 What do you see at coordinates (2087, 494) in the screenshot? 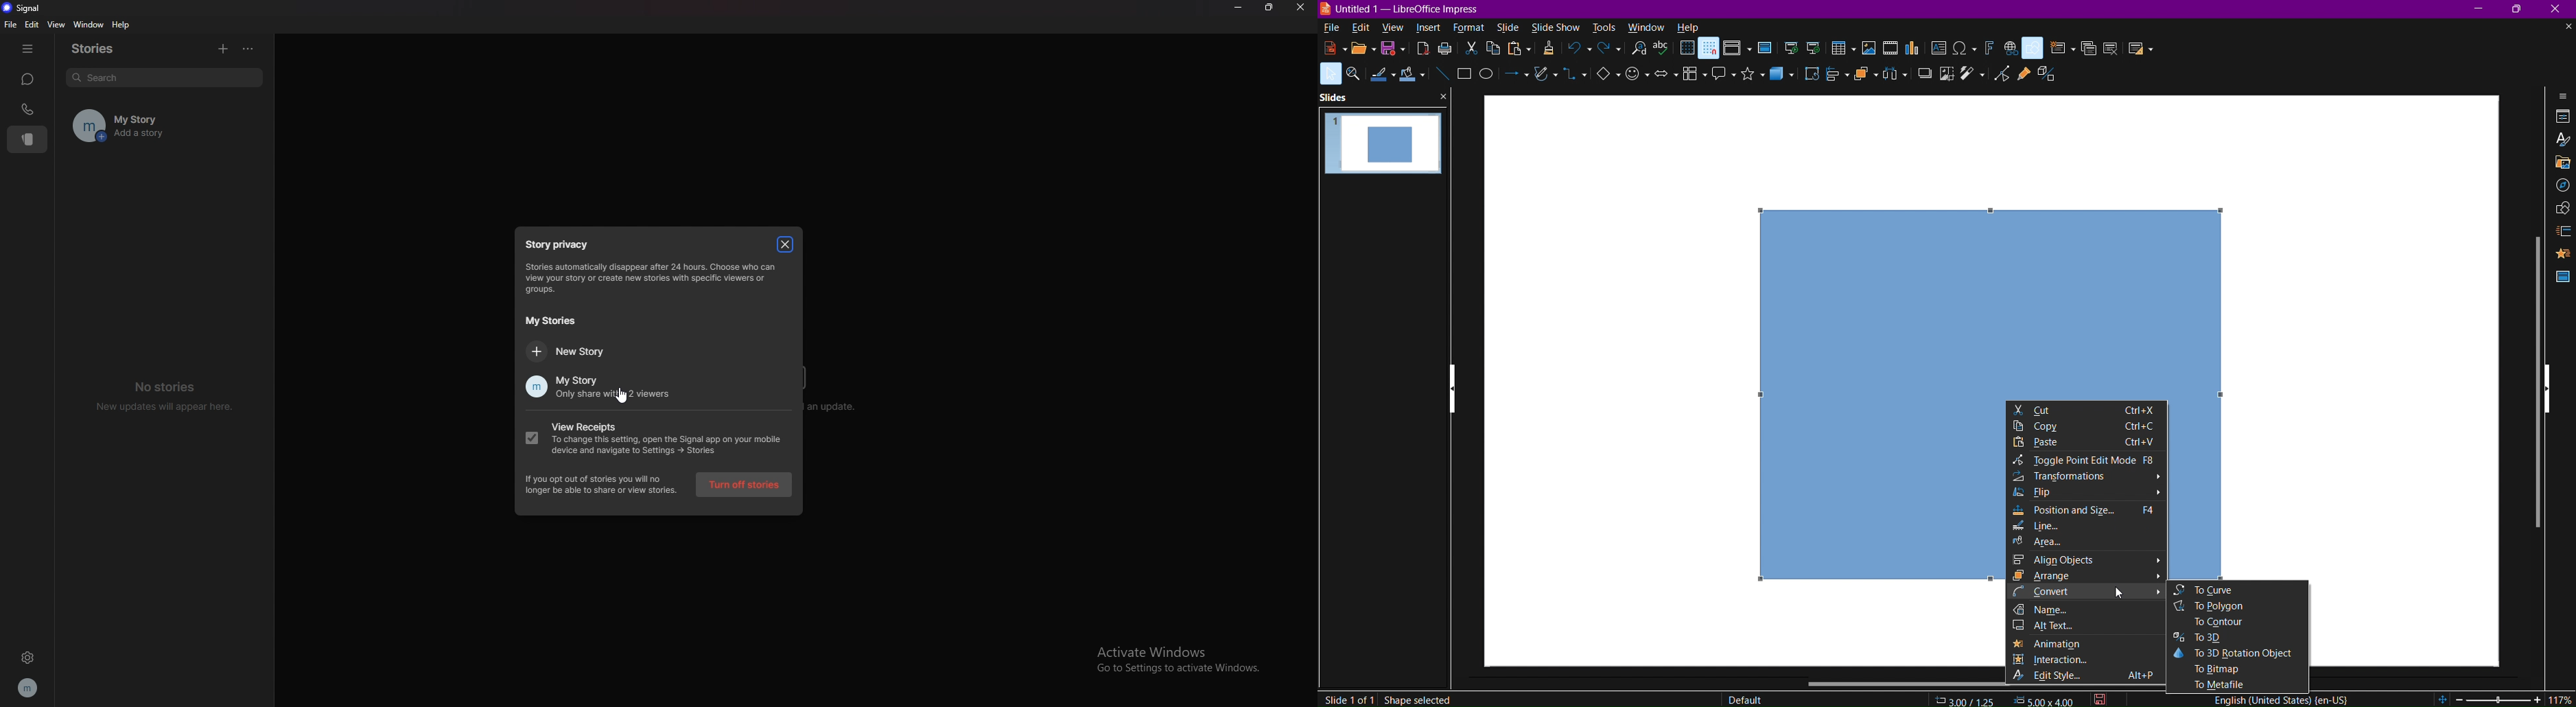
I see `Flip` at bounding box center [2087, 494].